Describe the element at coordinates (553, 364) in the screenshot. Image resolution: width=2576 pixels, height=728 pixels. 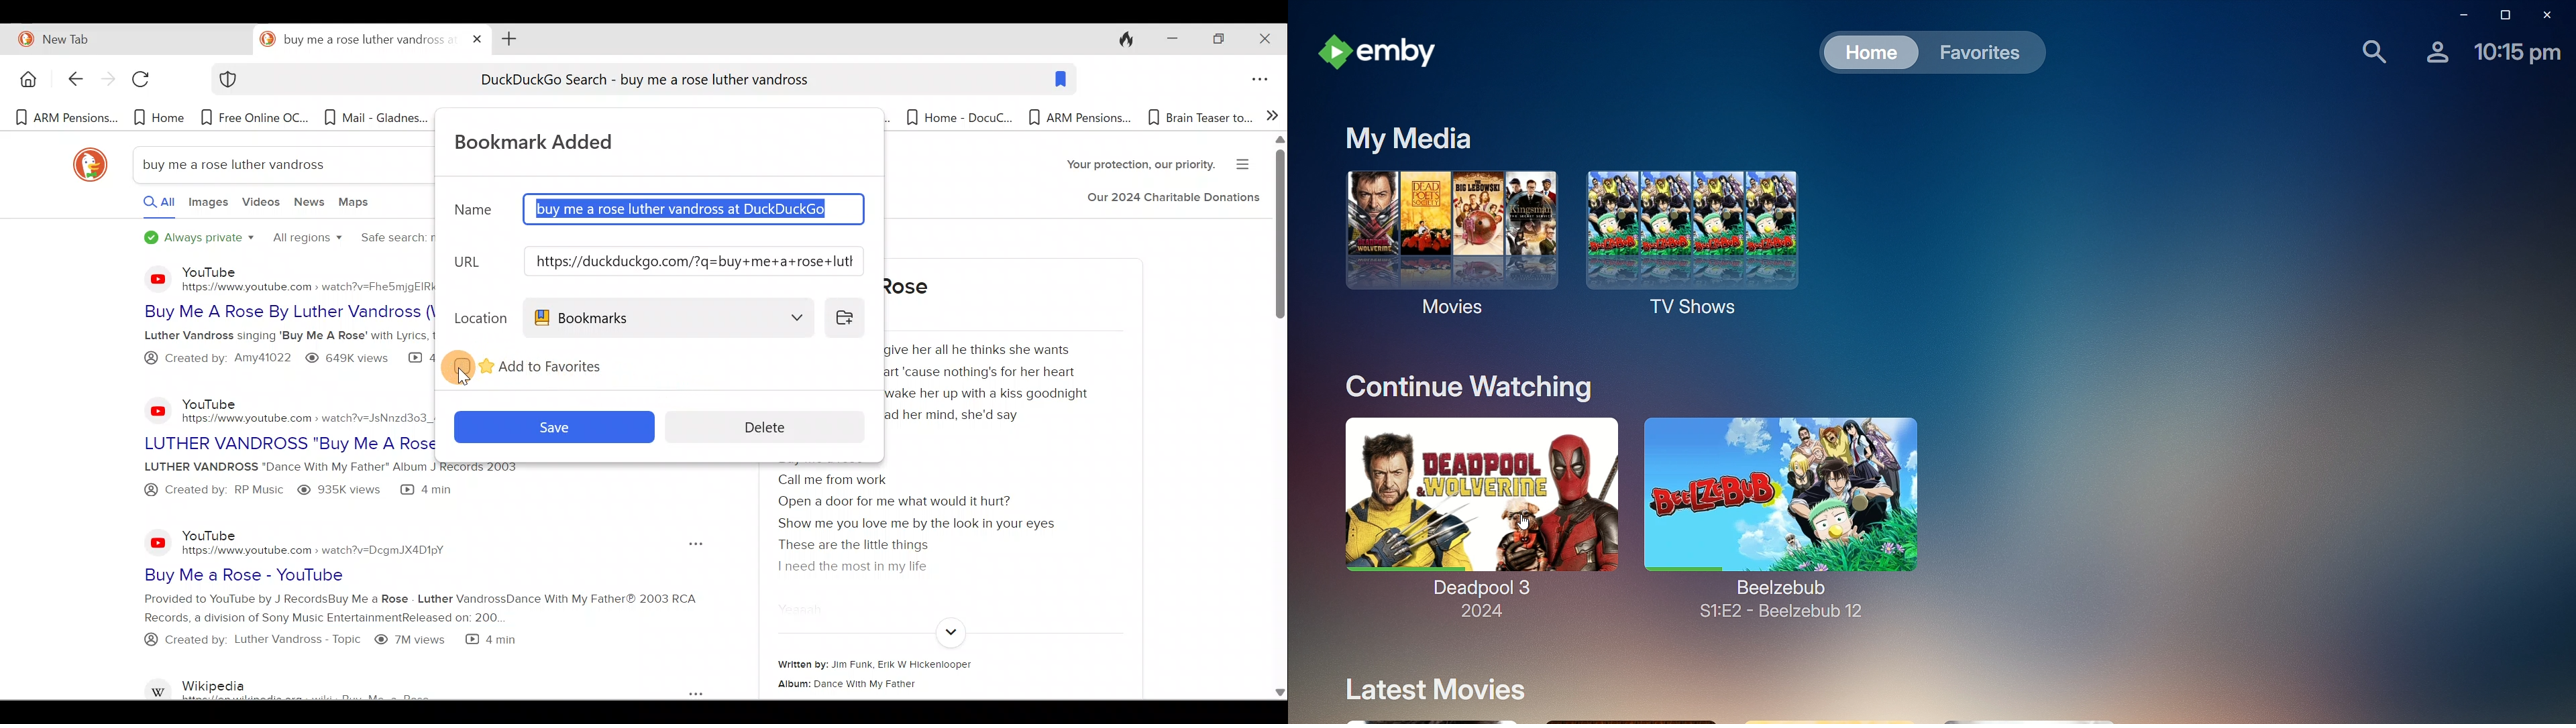
I see `Add to favorites` at that location.